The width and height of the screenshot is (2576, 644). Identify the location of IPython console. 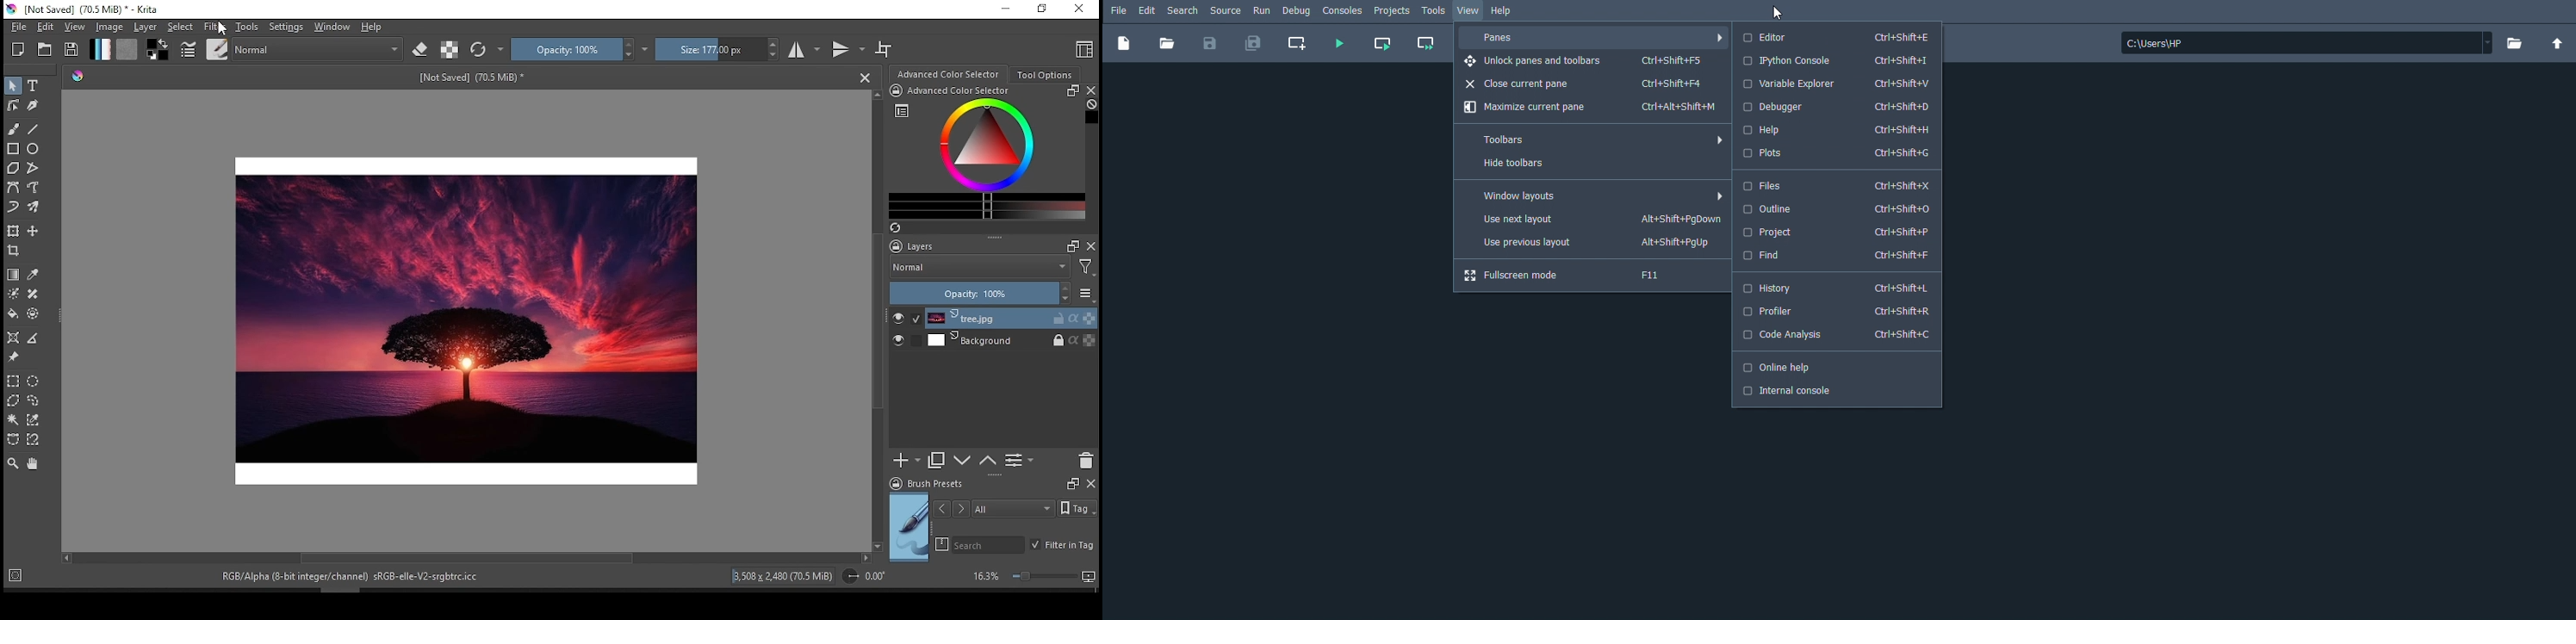
(1841, 62).